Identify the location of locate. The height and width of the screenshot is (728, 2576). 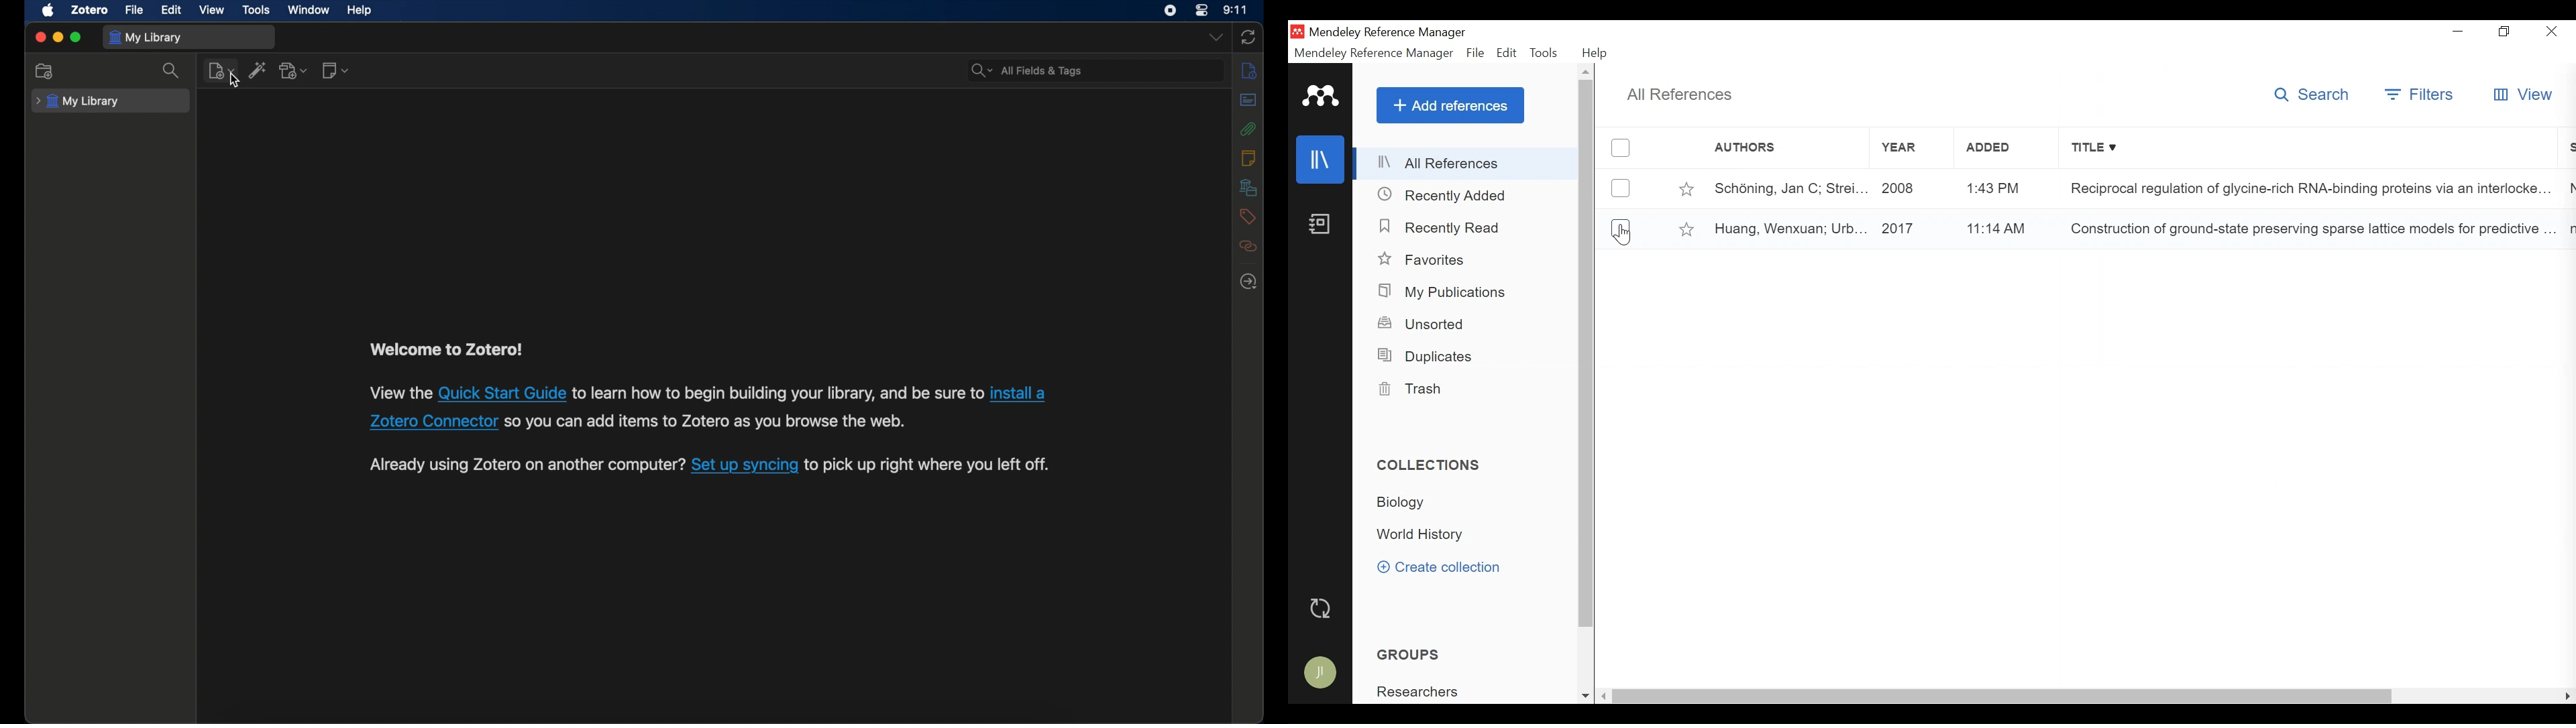
(1248, 281).